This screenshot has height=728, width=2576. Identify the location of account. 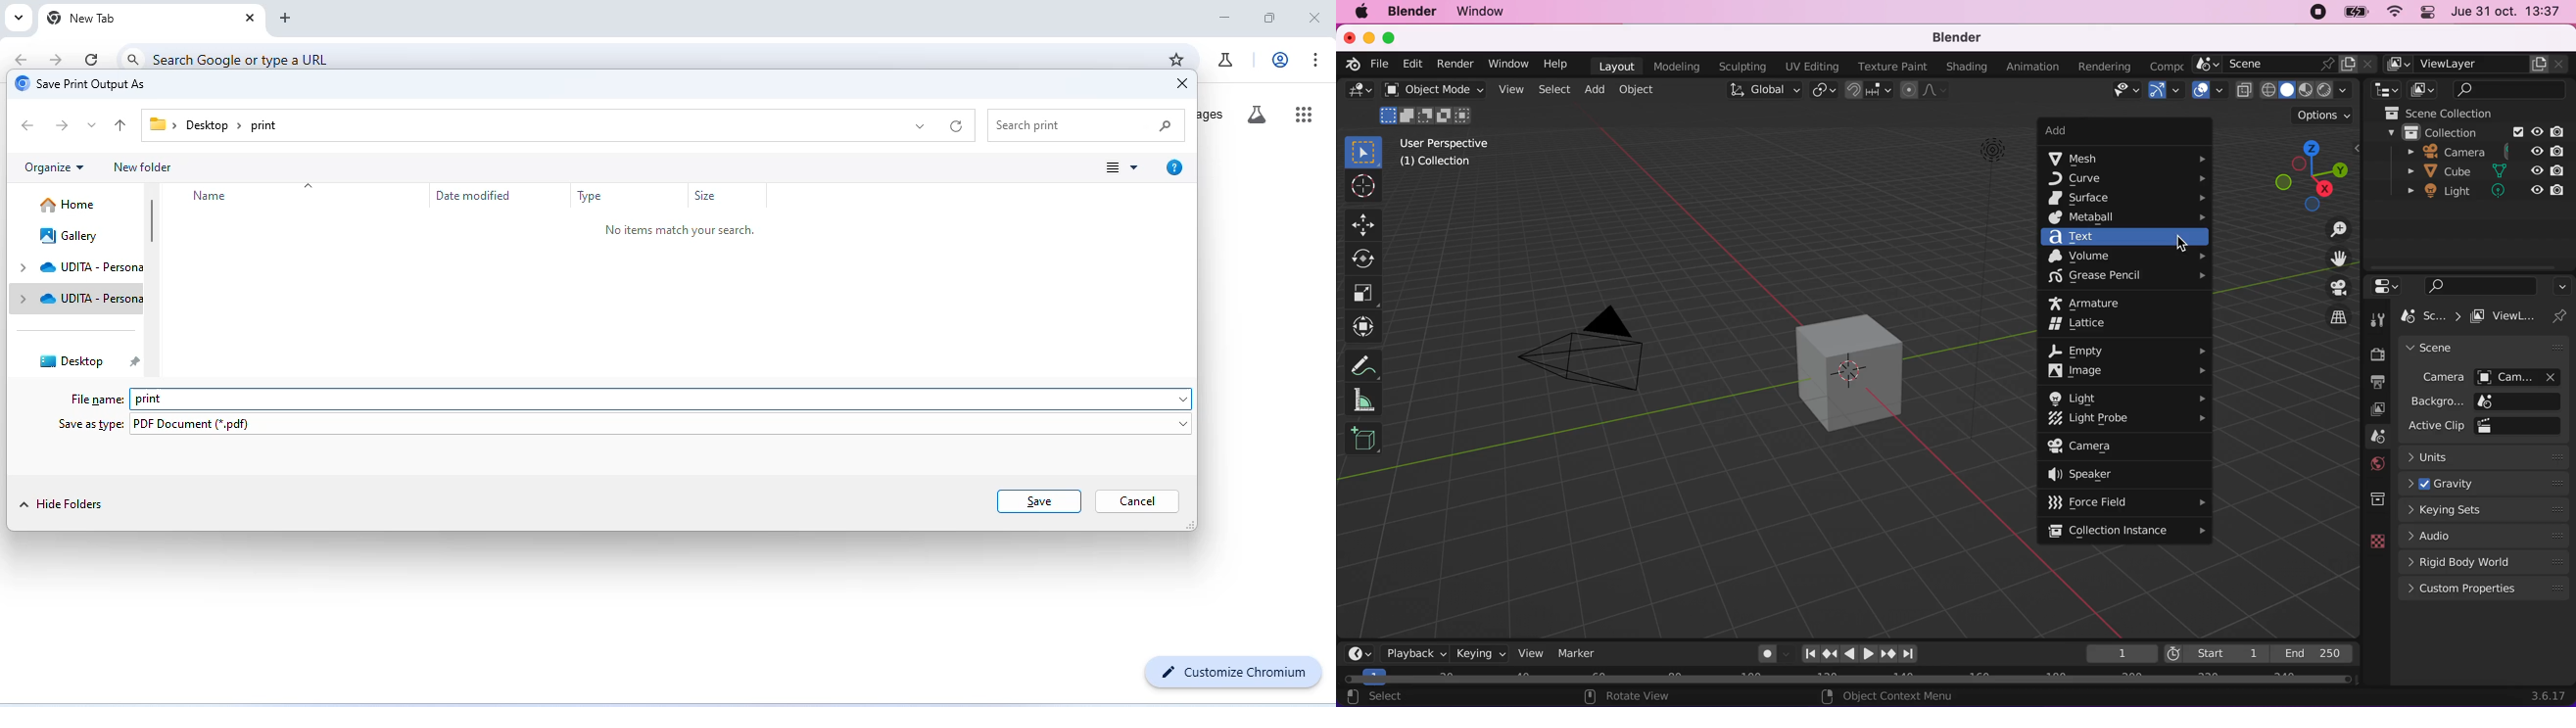
(1277, 60).